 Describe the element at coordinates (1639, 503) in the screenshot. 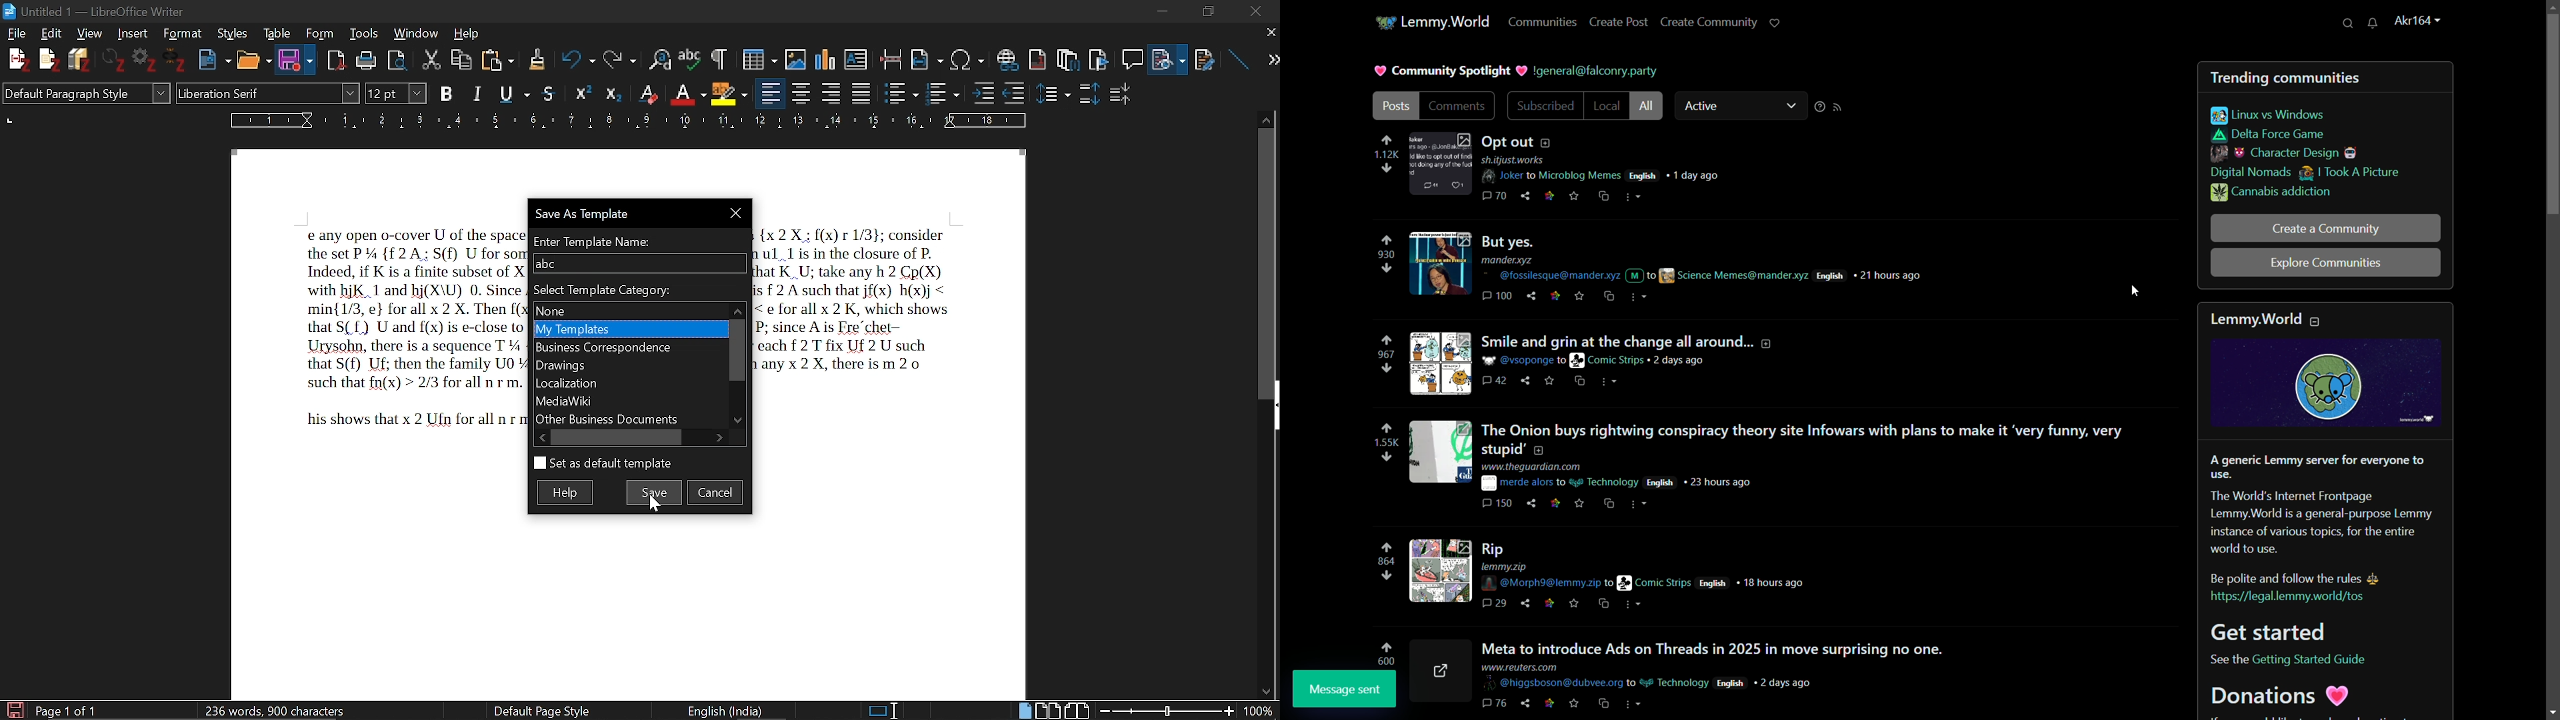

I see `more` at that location.